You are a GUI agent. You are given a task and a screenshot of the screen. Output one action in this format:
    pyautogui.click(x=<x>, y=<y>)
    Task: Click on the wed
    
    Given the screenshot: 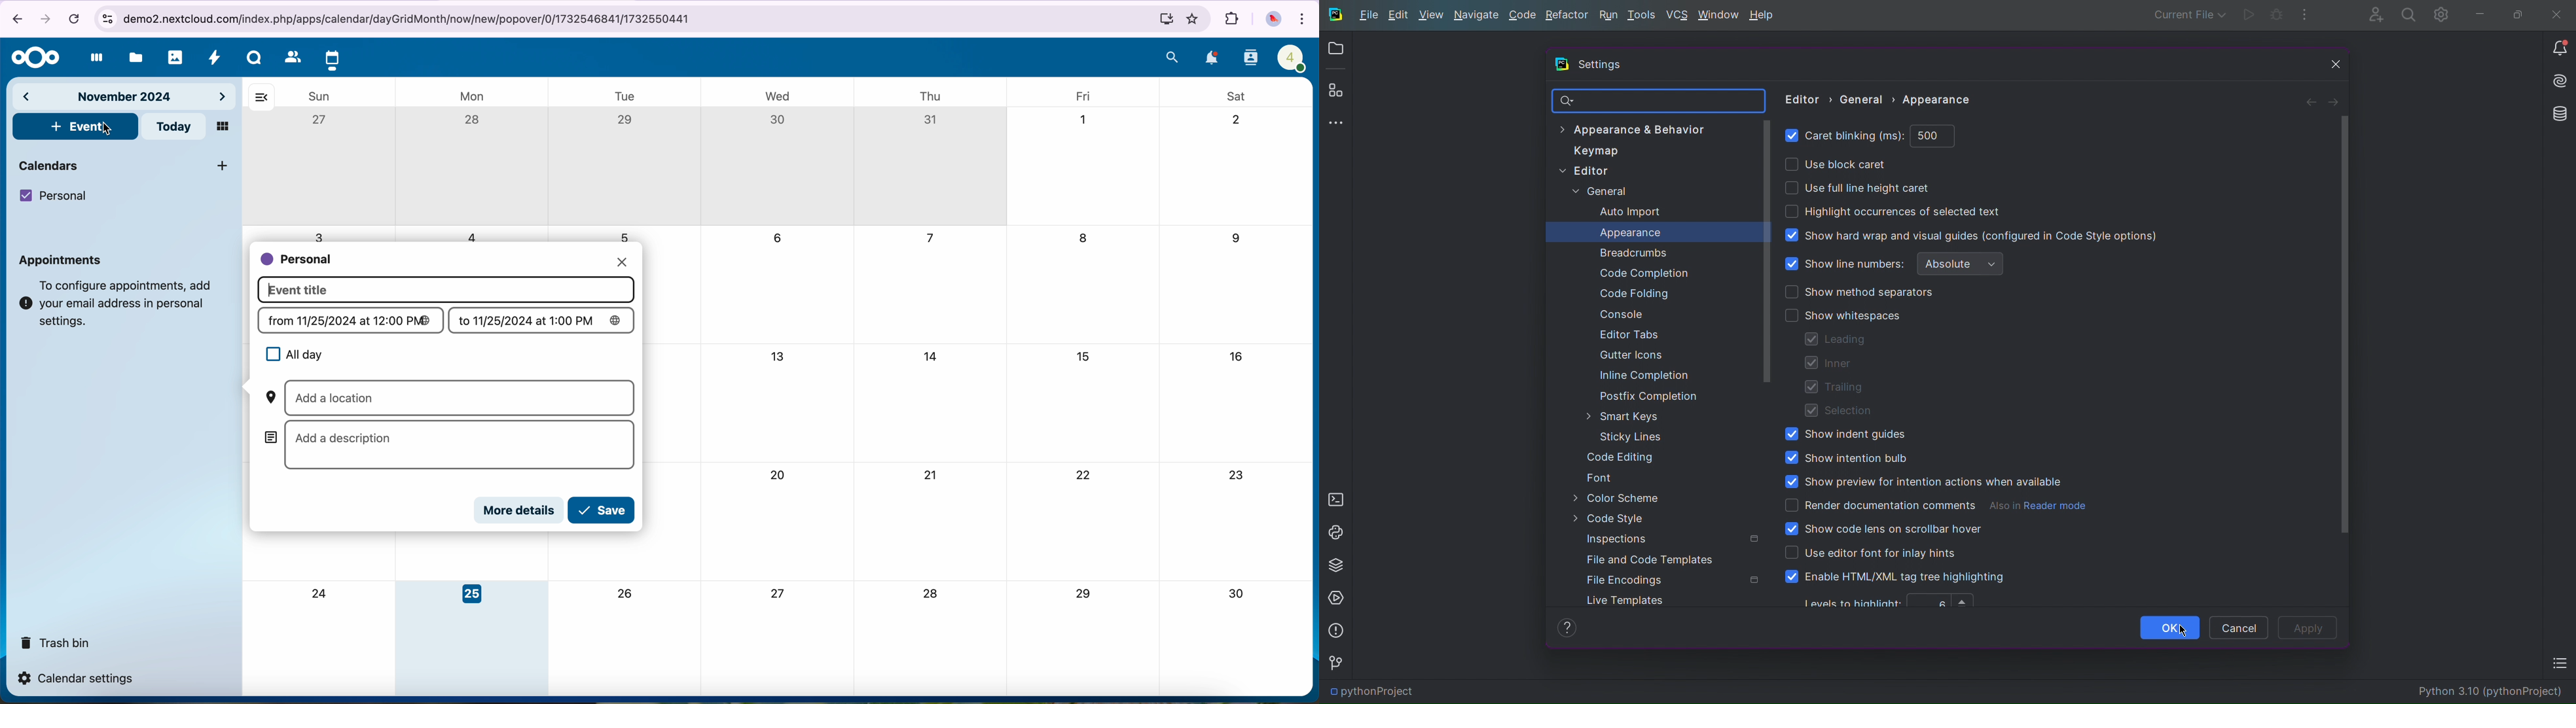 What is the action you would take?
    pyautogui.click(x=777, y=95)
    